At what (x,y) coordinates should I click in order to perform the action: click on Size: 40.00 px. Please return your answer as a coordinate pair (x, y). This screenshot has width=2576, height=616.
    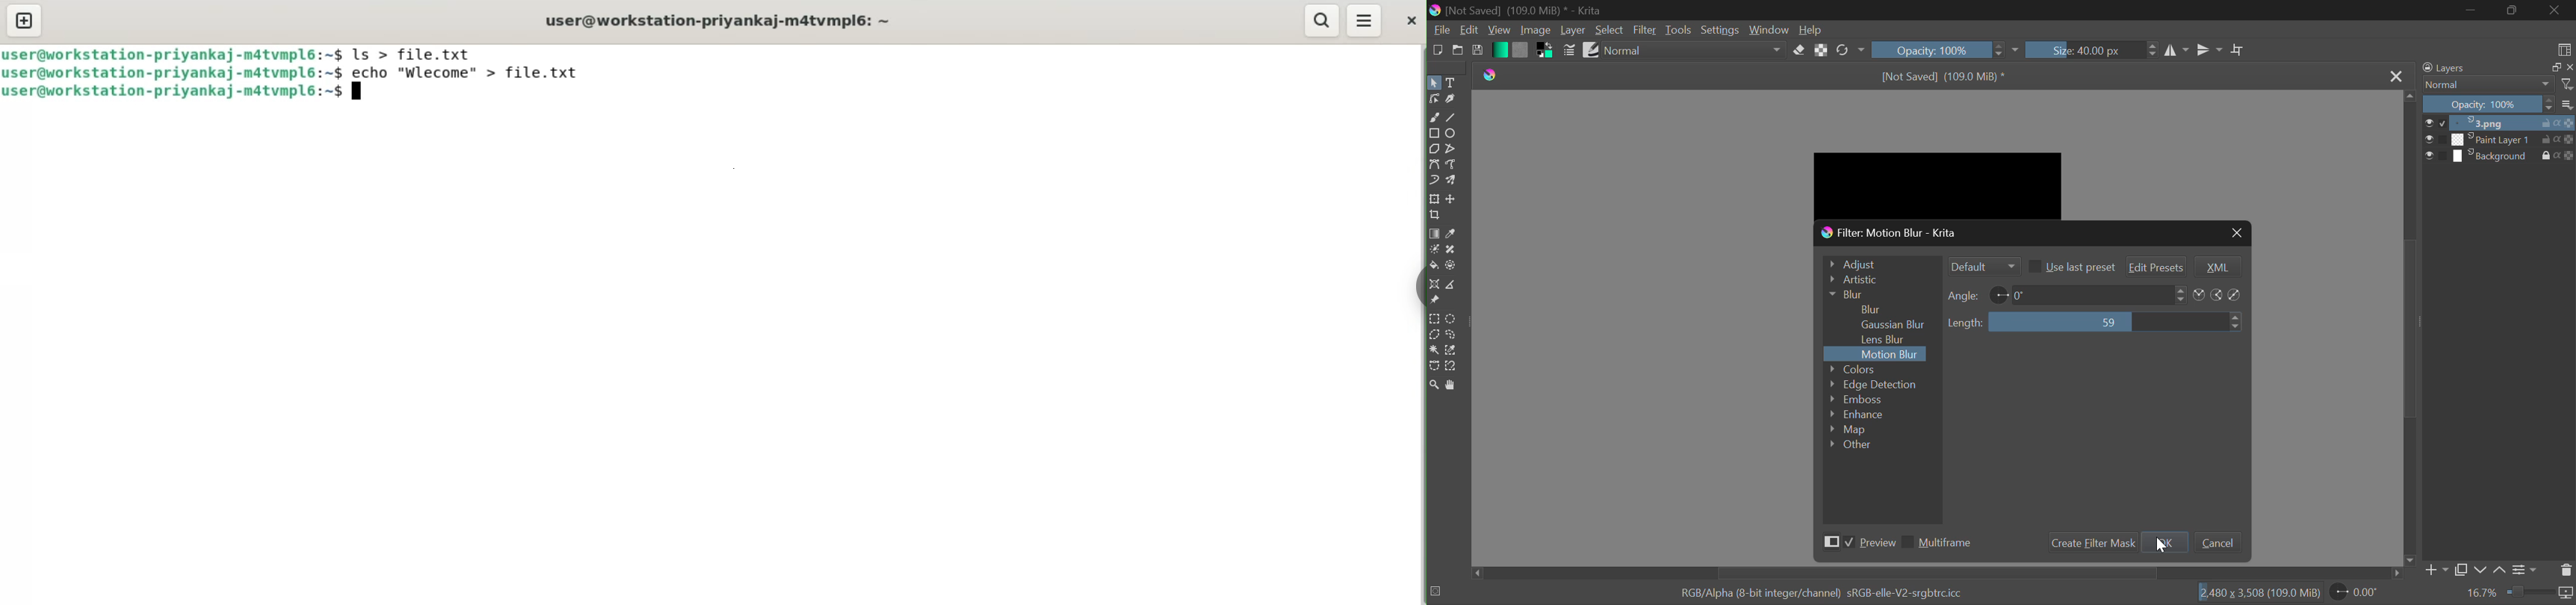
    Looking at the image, I should click on (2083, 50).